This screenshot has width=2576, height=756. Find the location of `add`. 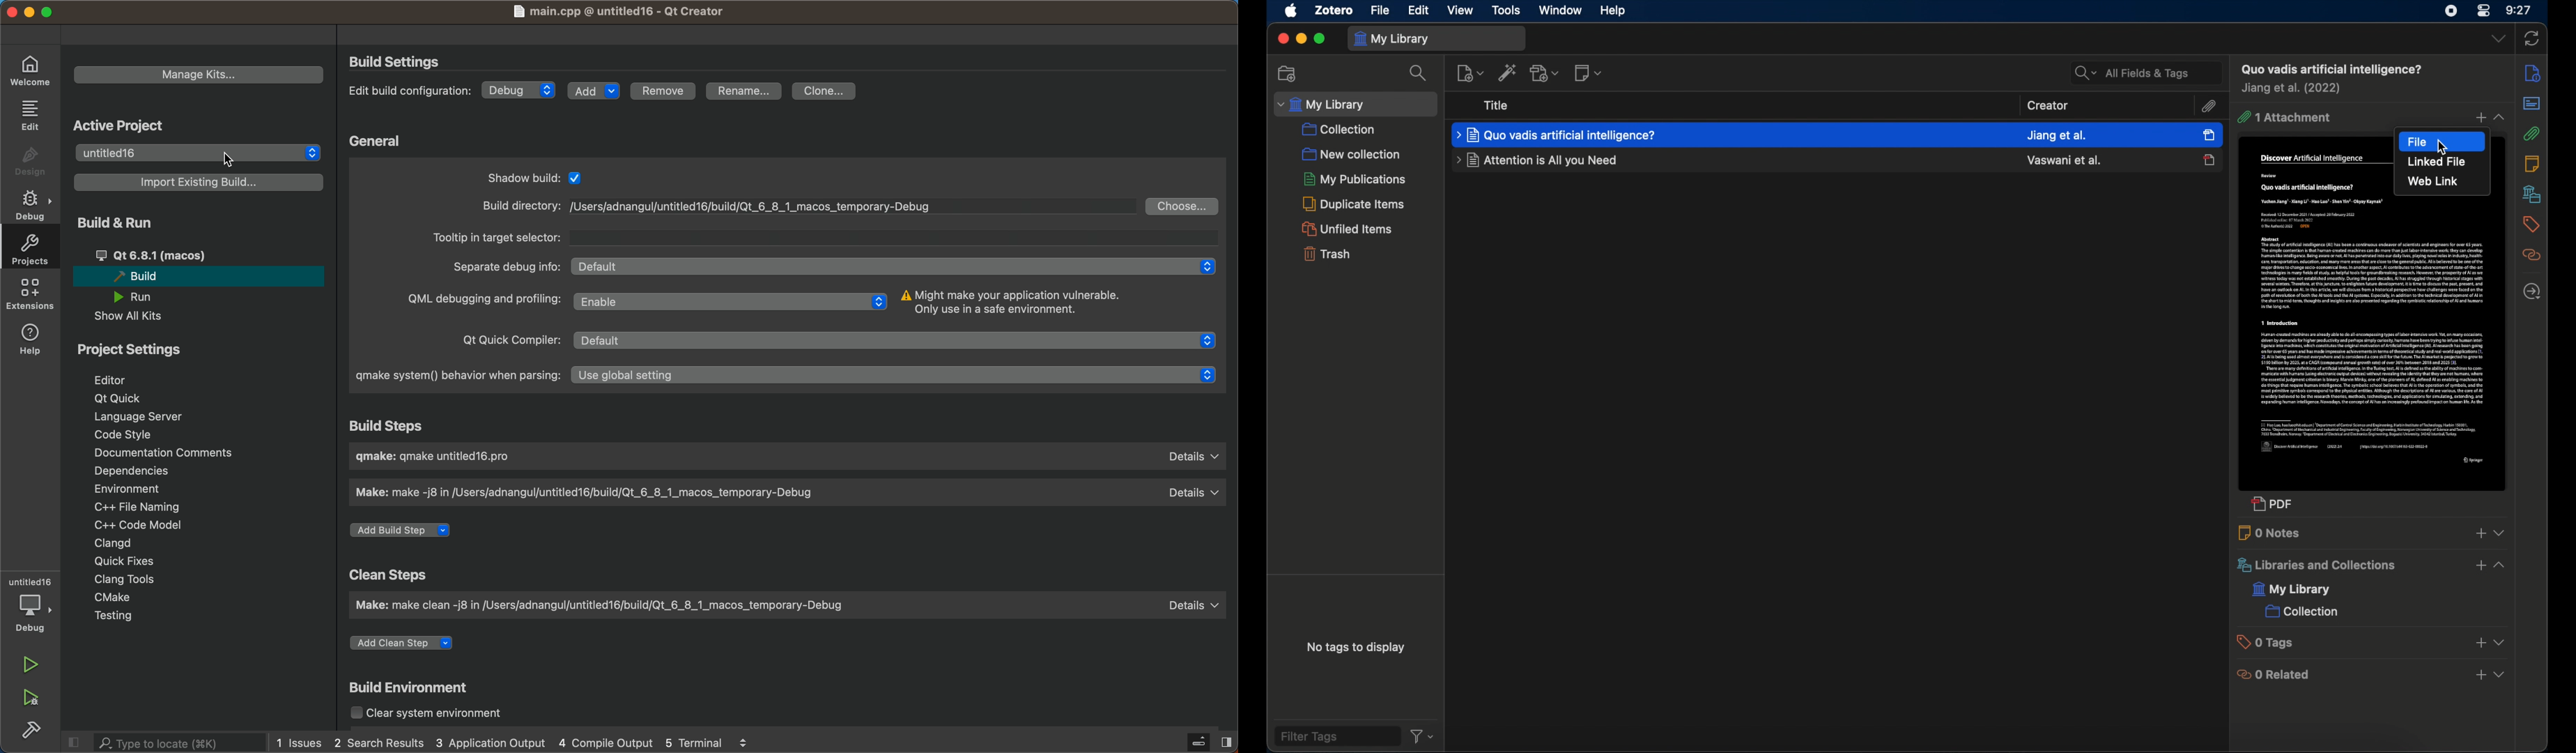

add is located at coordinates (2480, 676).